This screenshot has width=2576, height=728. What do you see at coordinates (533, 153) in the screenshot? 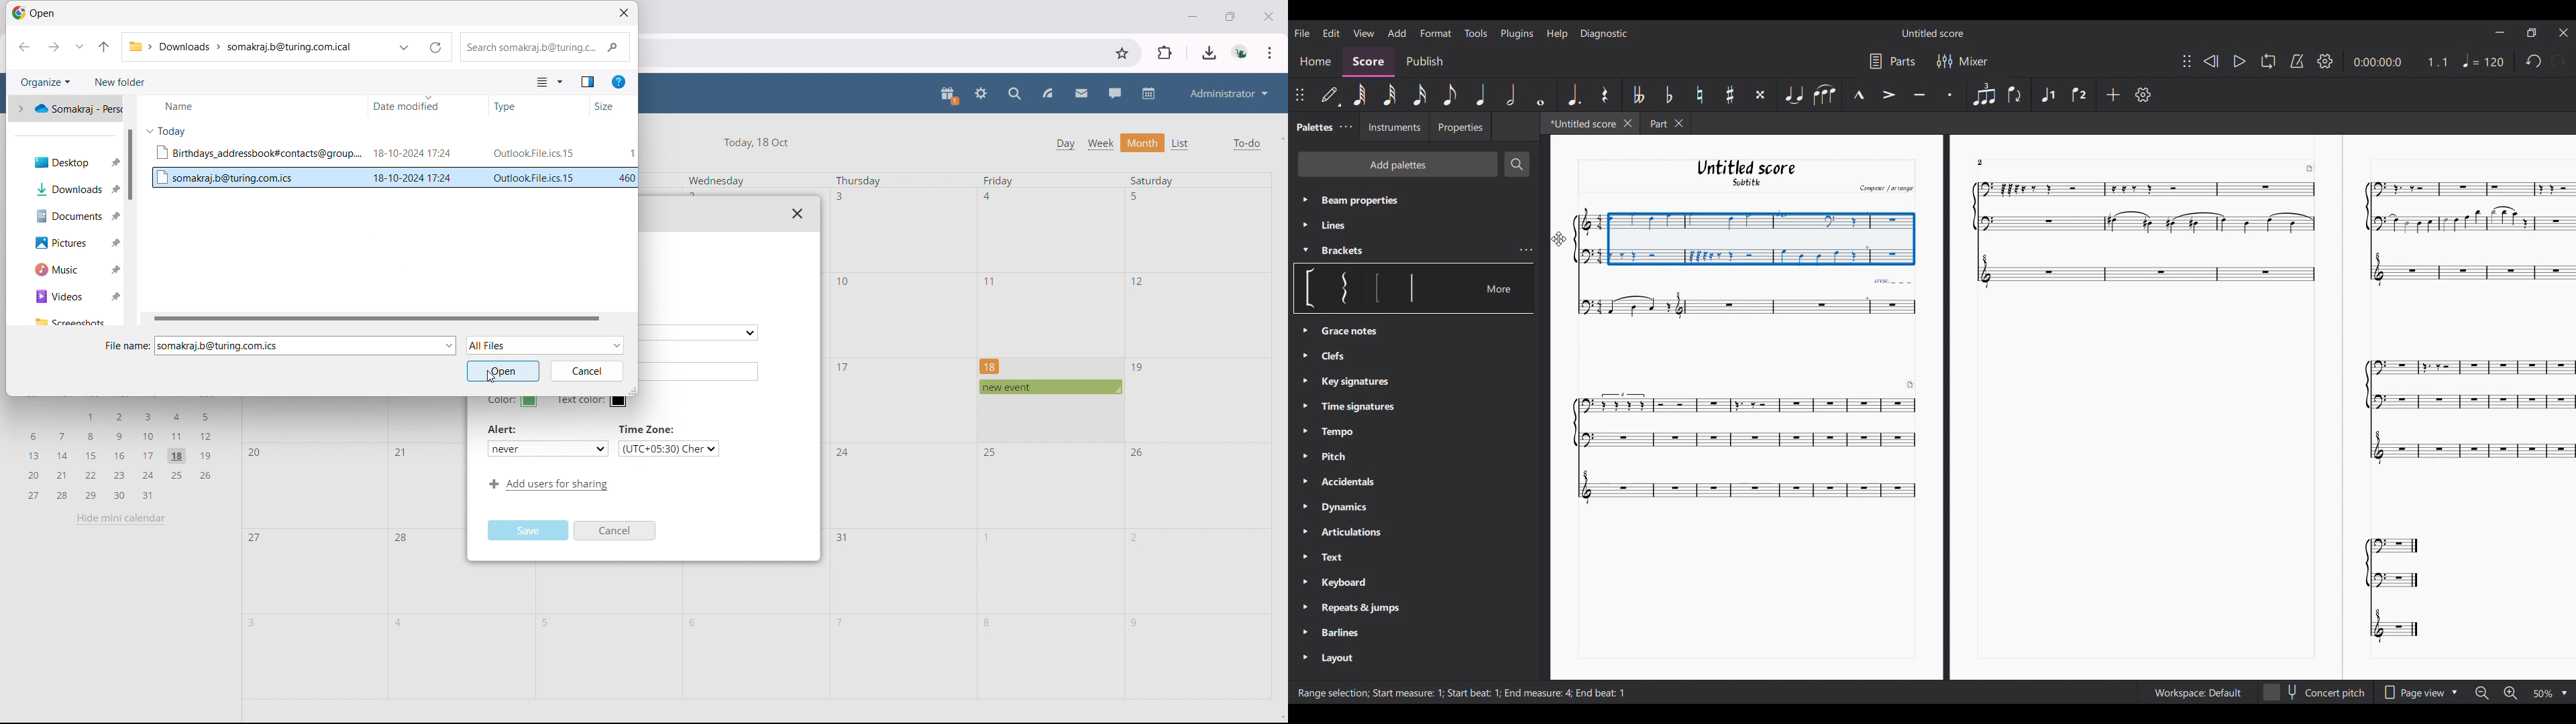
I see `Outlook.File.ics.15` at bounding box center [533, 153].